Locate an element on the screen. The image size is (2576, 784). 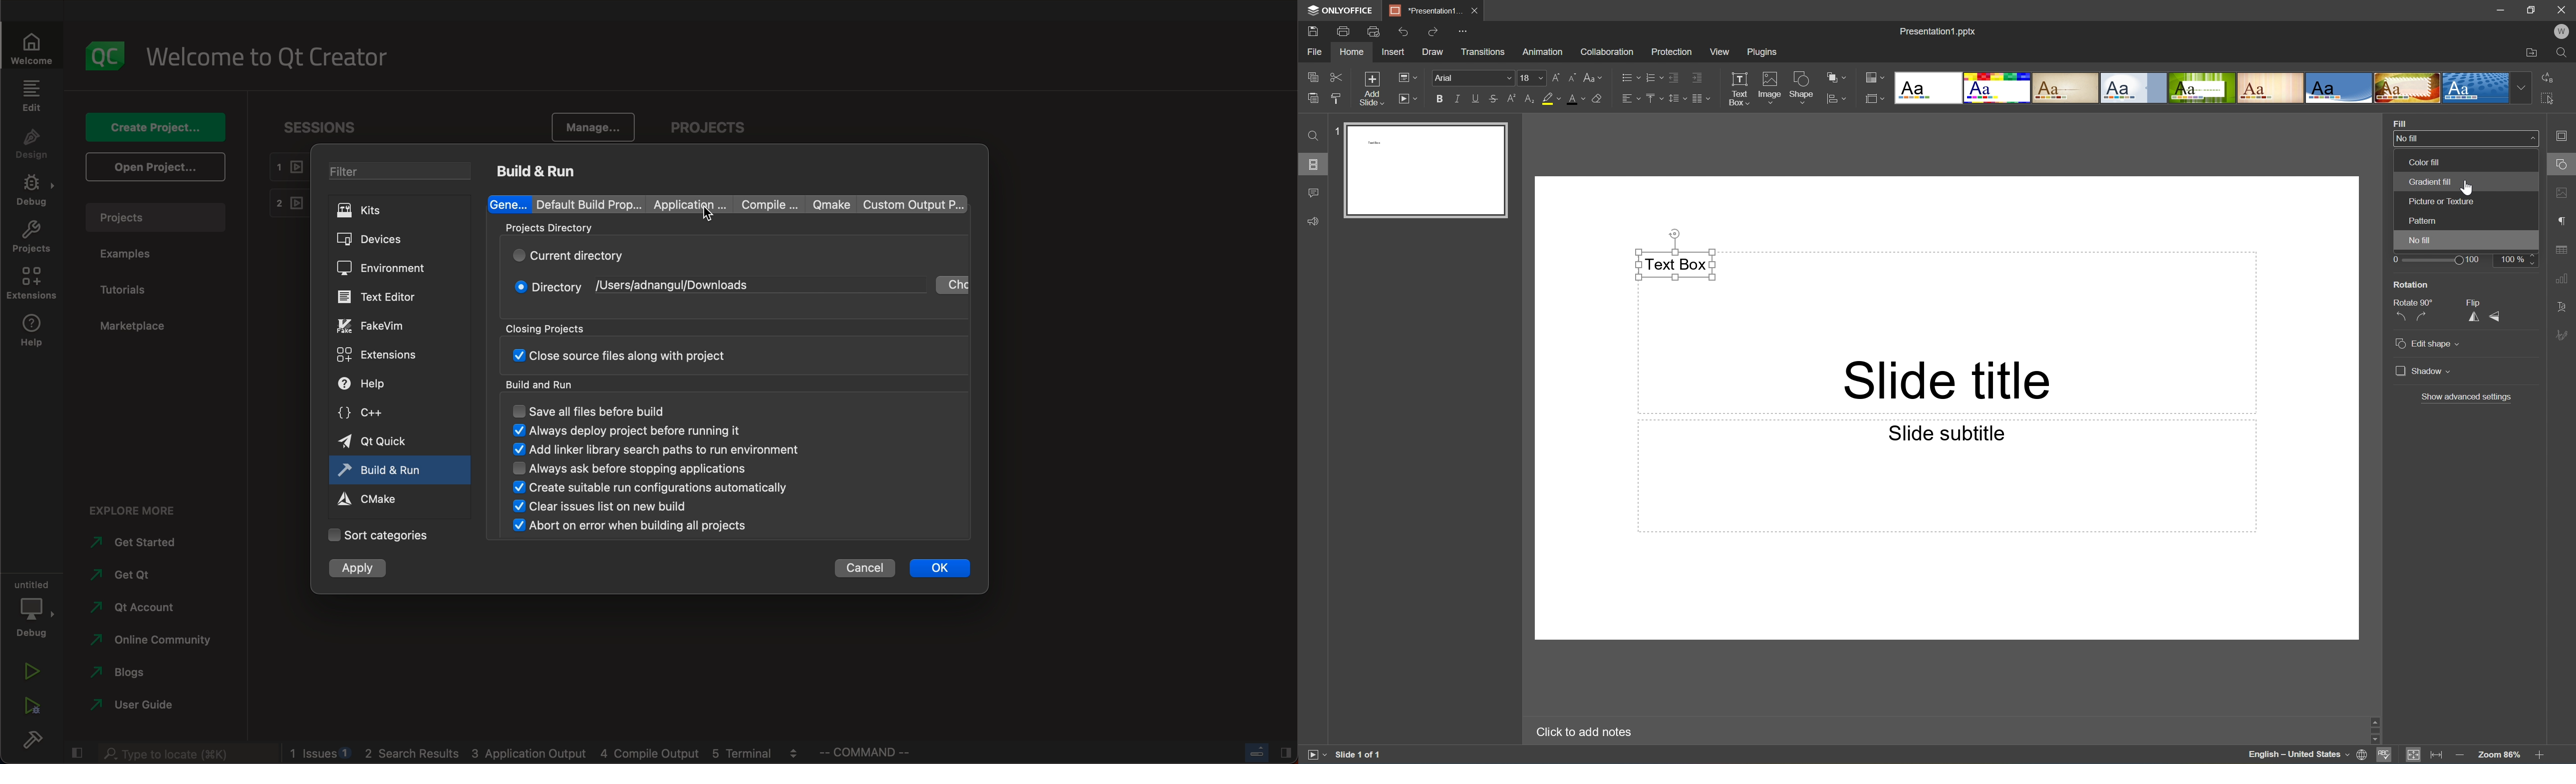
Vertically align is located at coordinates (1652, 100).